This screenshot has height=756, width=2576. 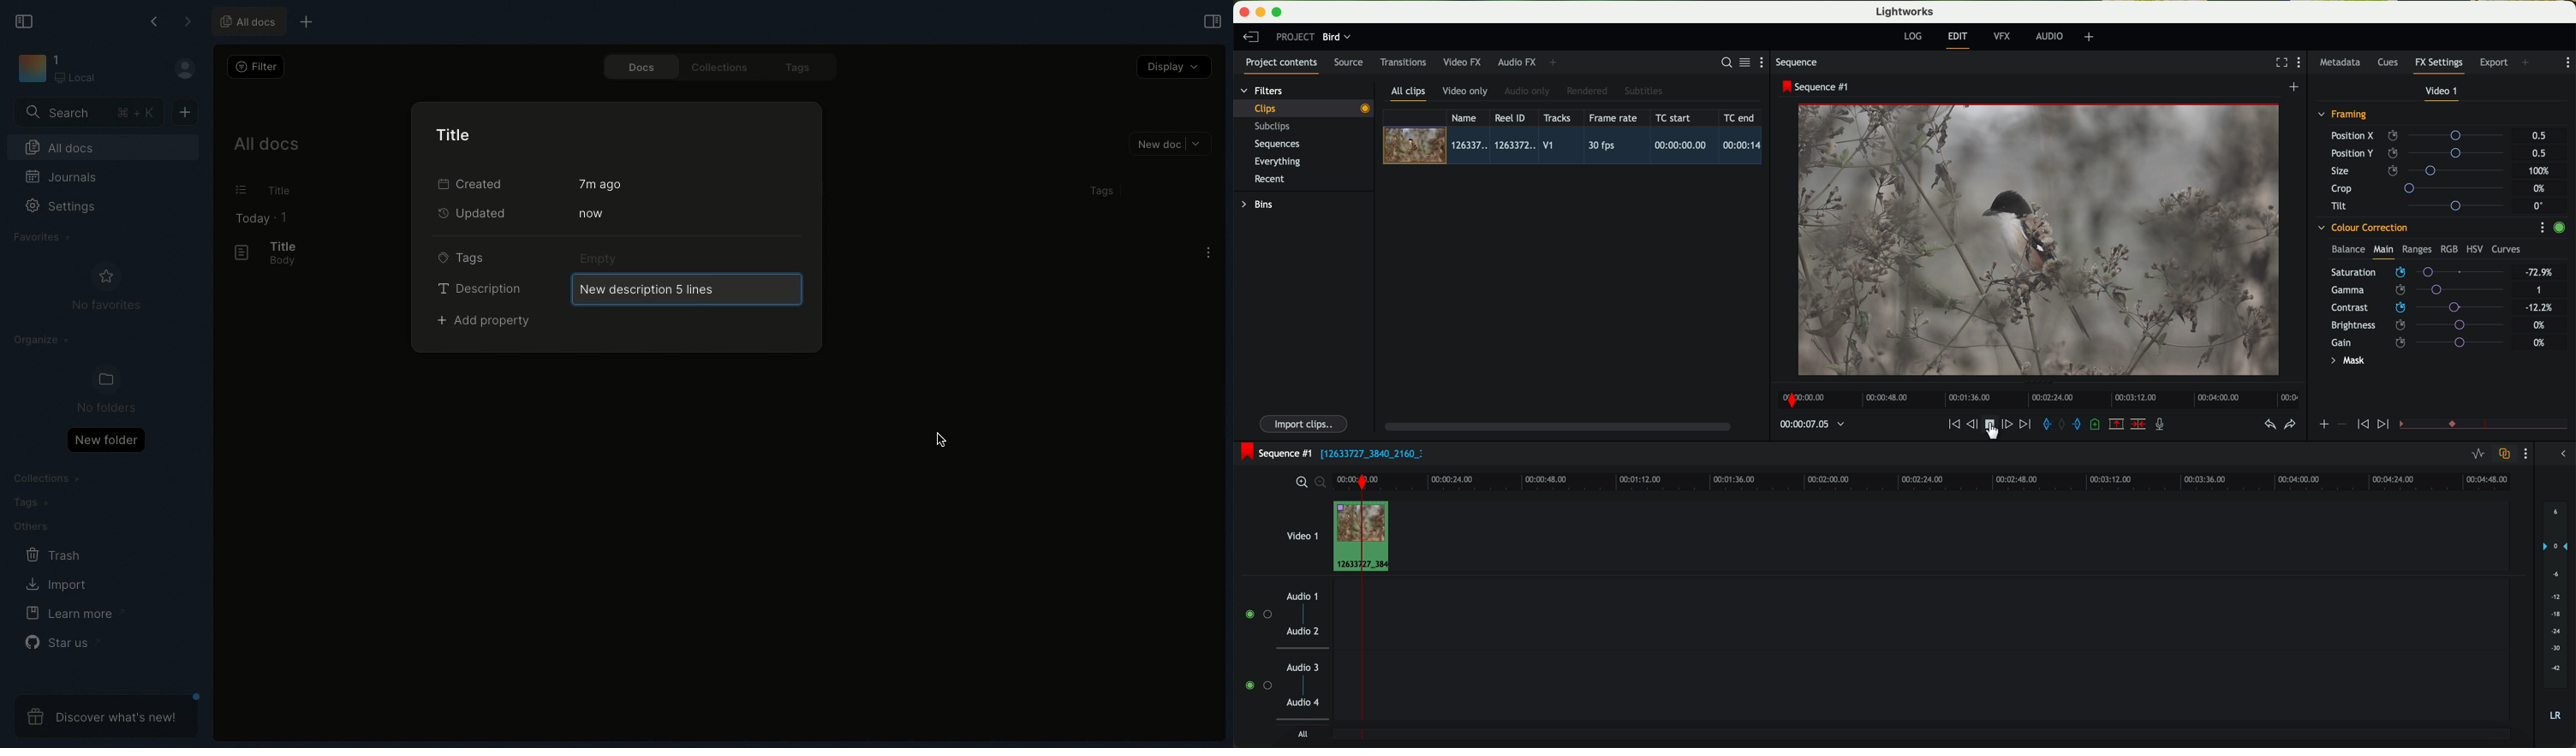 I want to click on sequences, so click(x=1277, y=145).